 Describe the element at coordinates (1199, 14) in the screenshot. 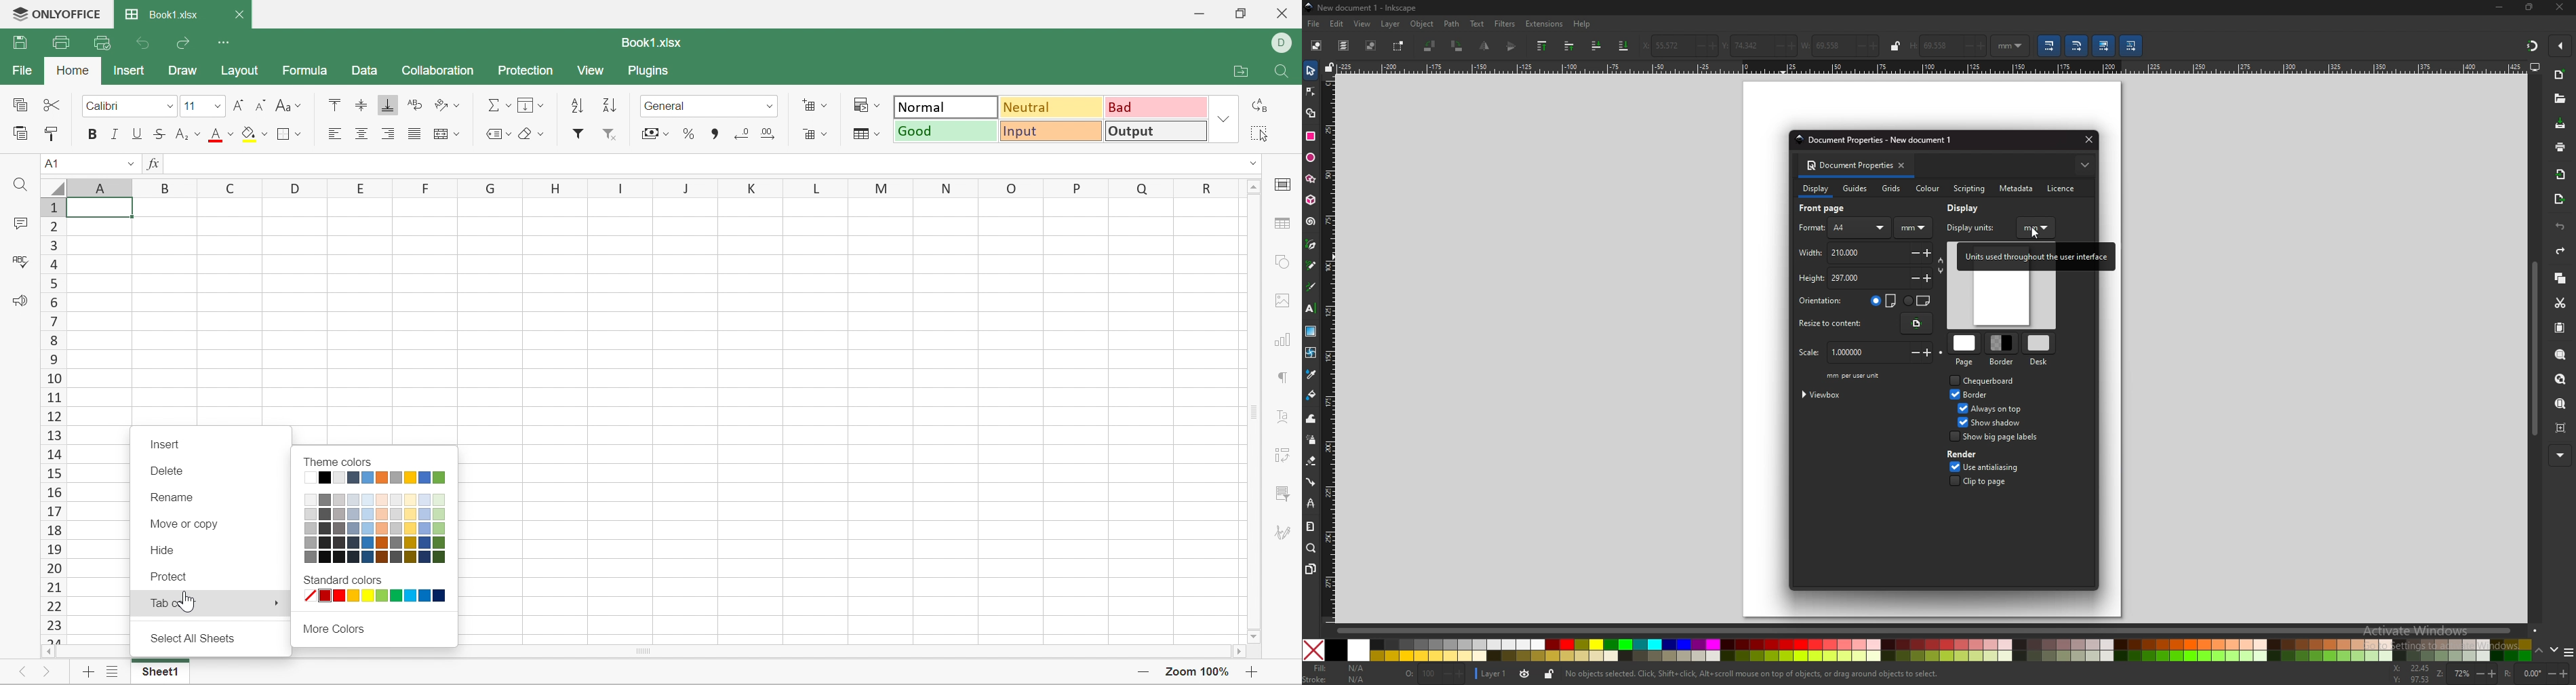

I see `Minimize` at that location.